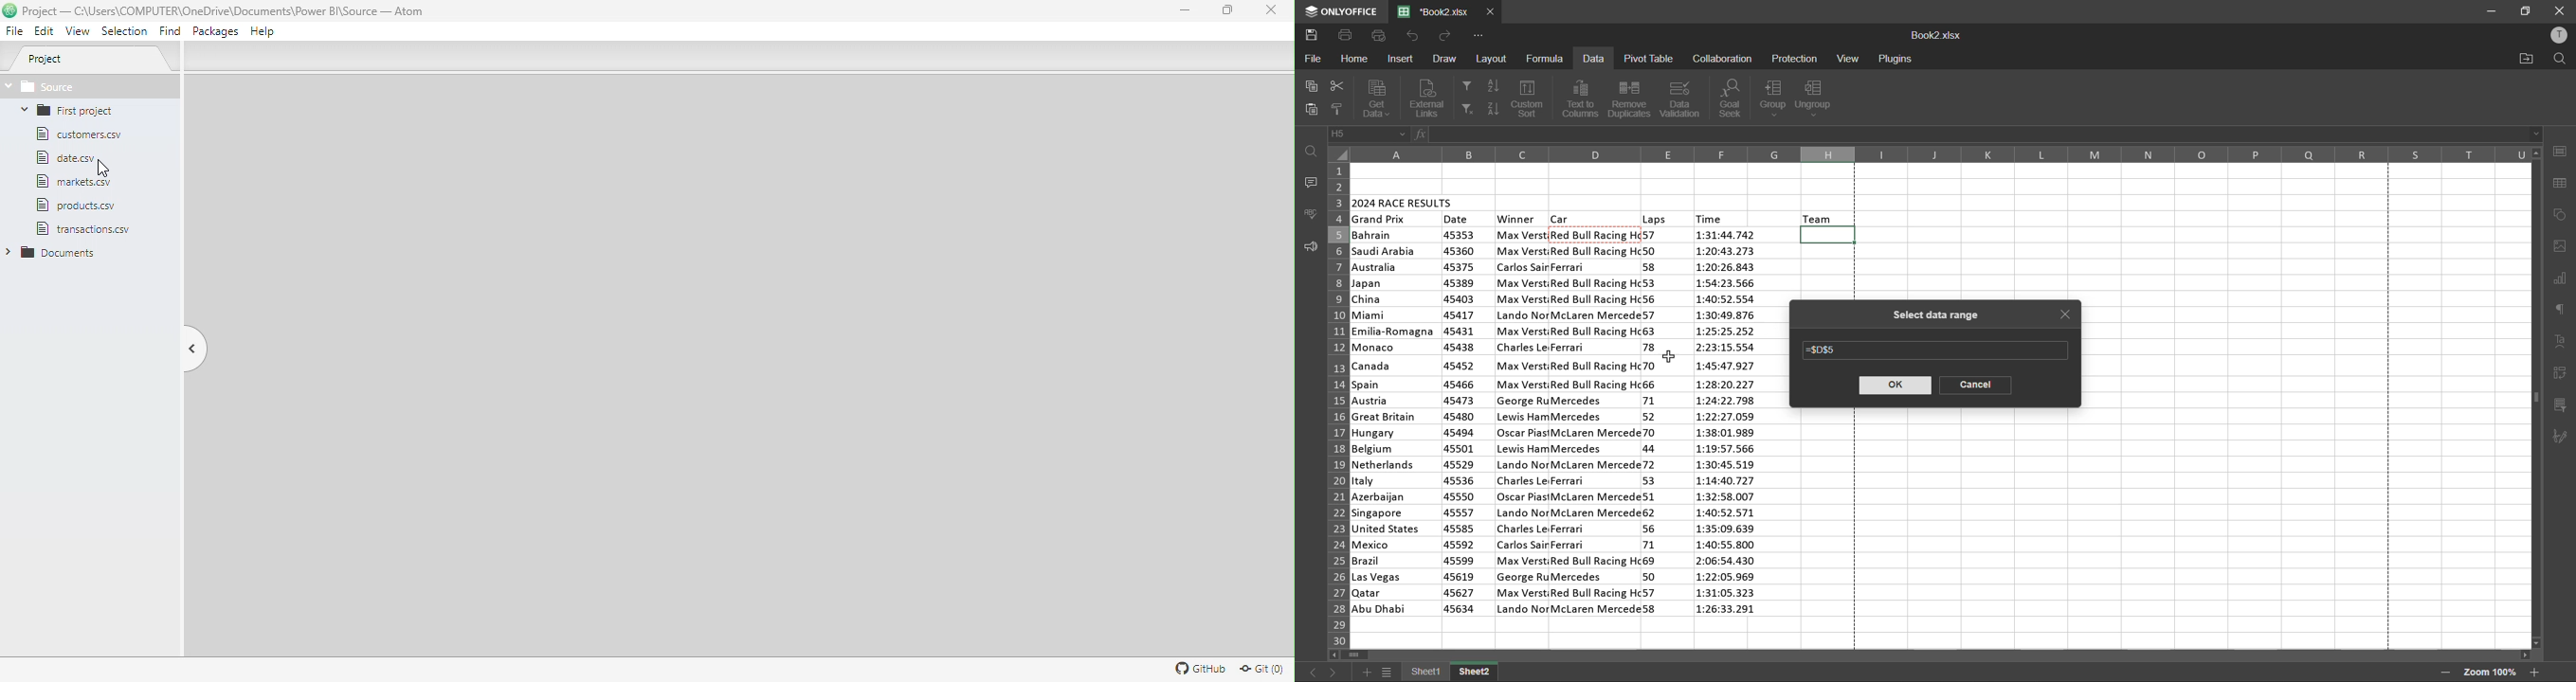 The width and height of the screenshot is (2576, 700). I want to click on data, so click(1593, 60).